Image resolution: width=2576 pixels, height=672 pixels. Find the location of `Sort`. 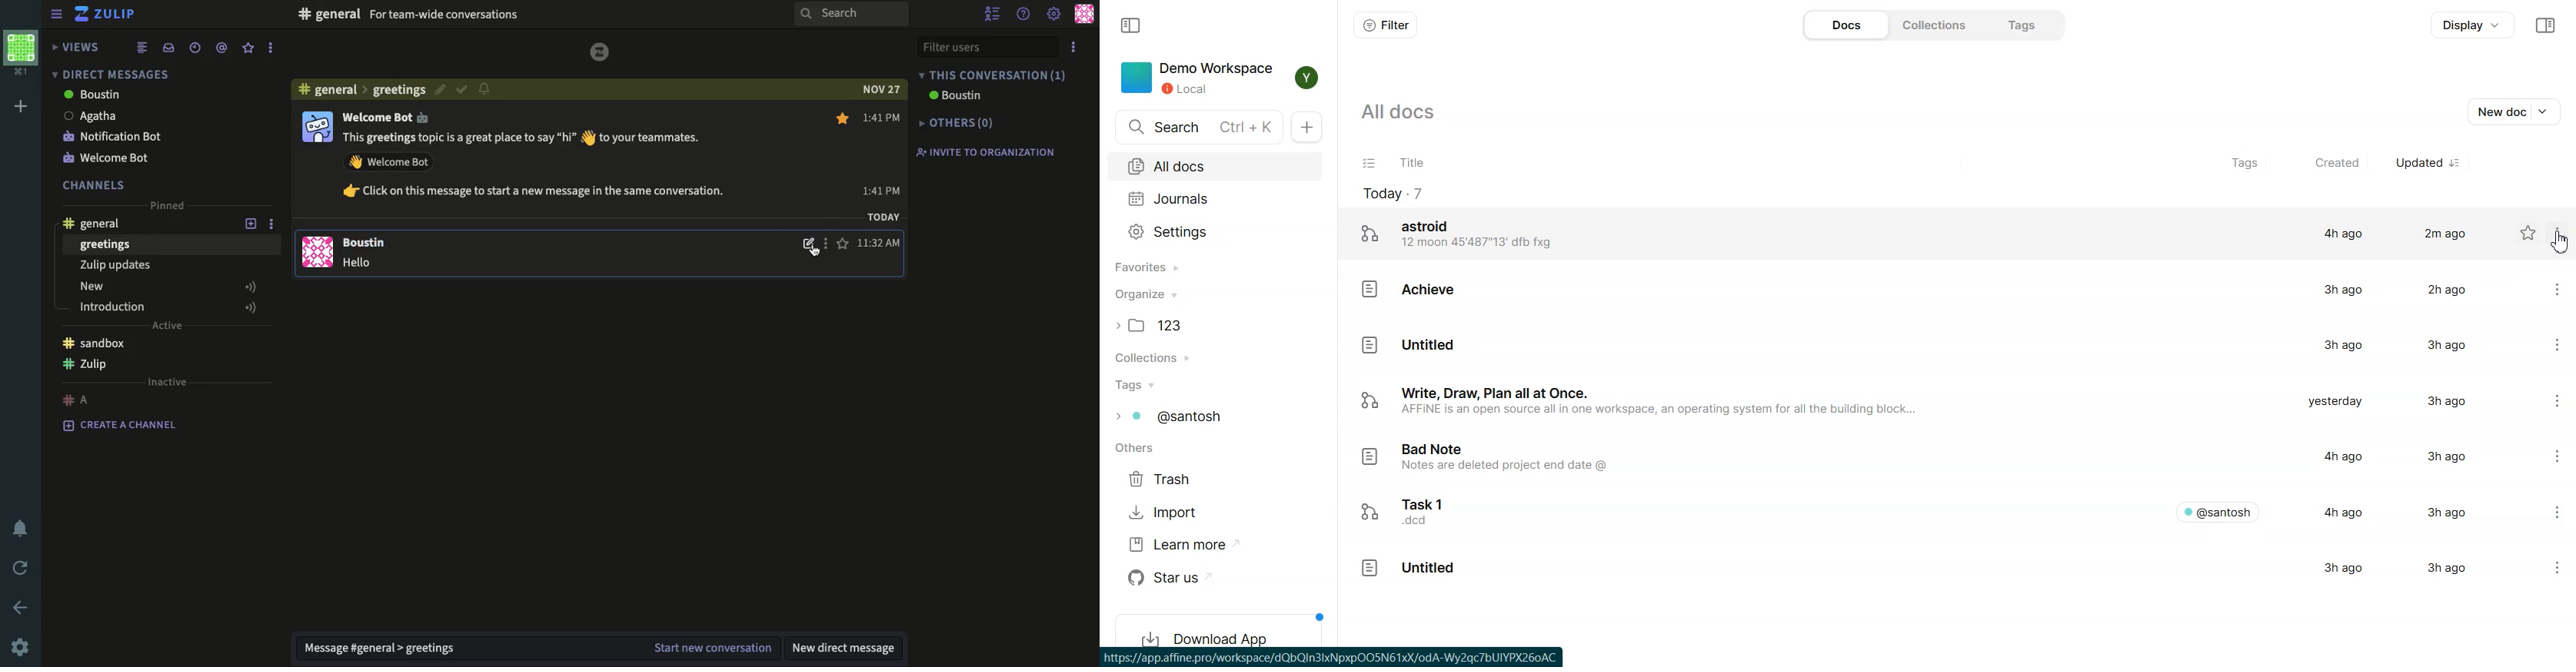

Sort is located at coordinates (2456, 163).